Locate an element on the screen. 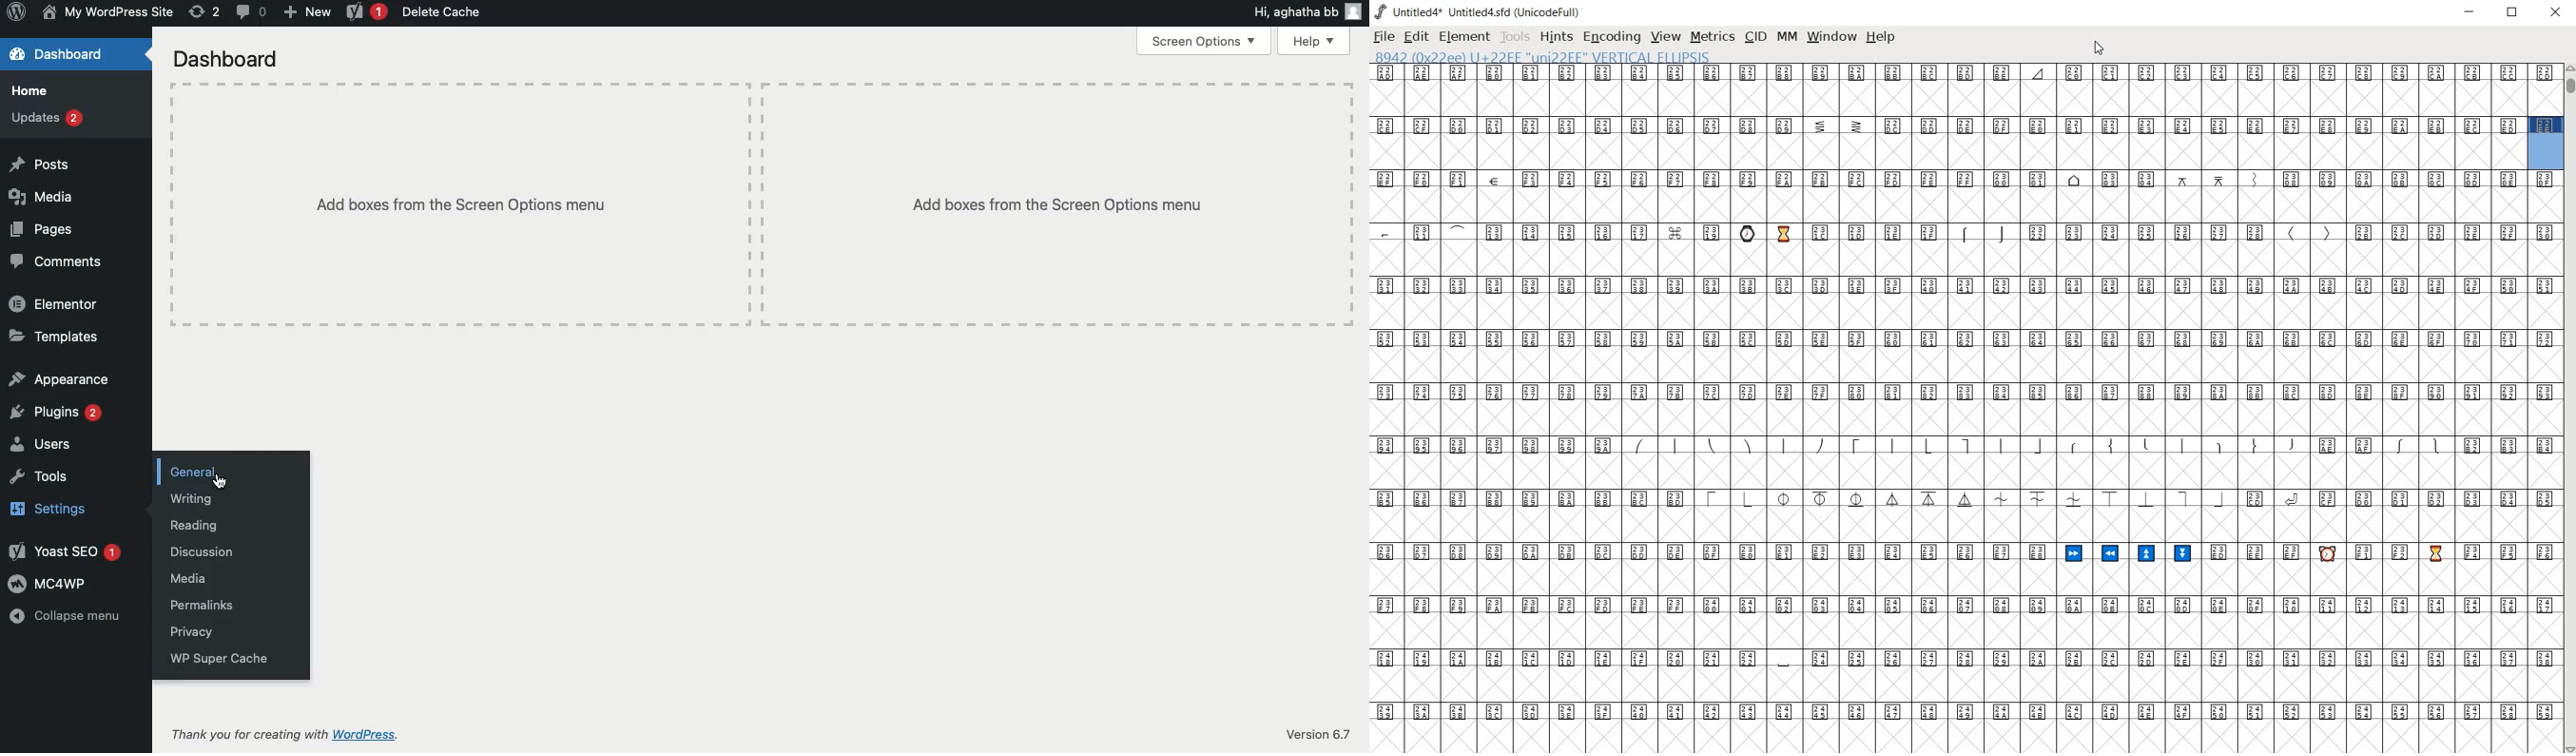 The height and width of the screenshot is (756, 2576). Templates is located at coordinates (55, 337).